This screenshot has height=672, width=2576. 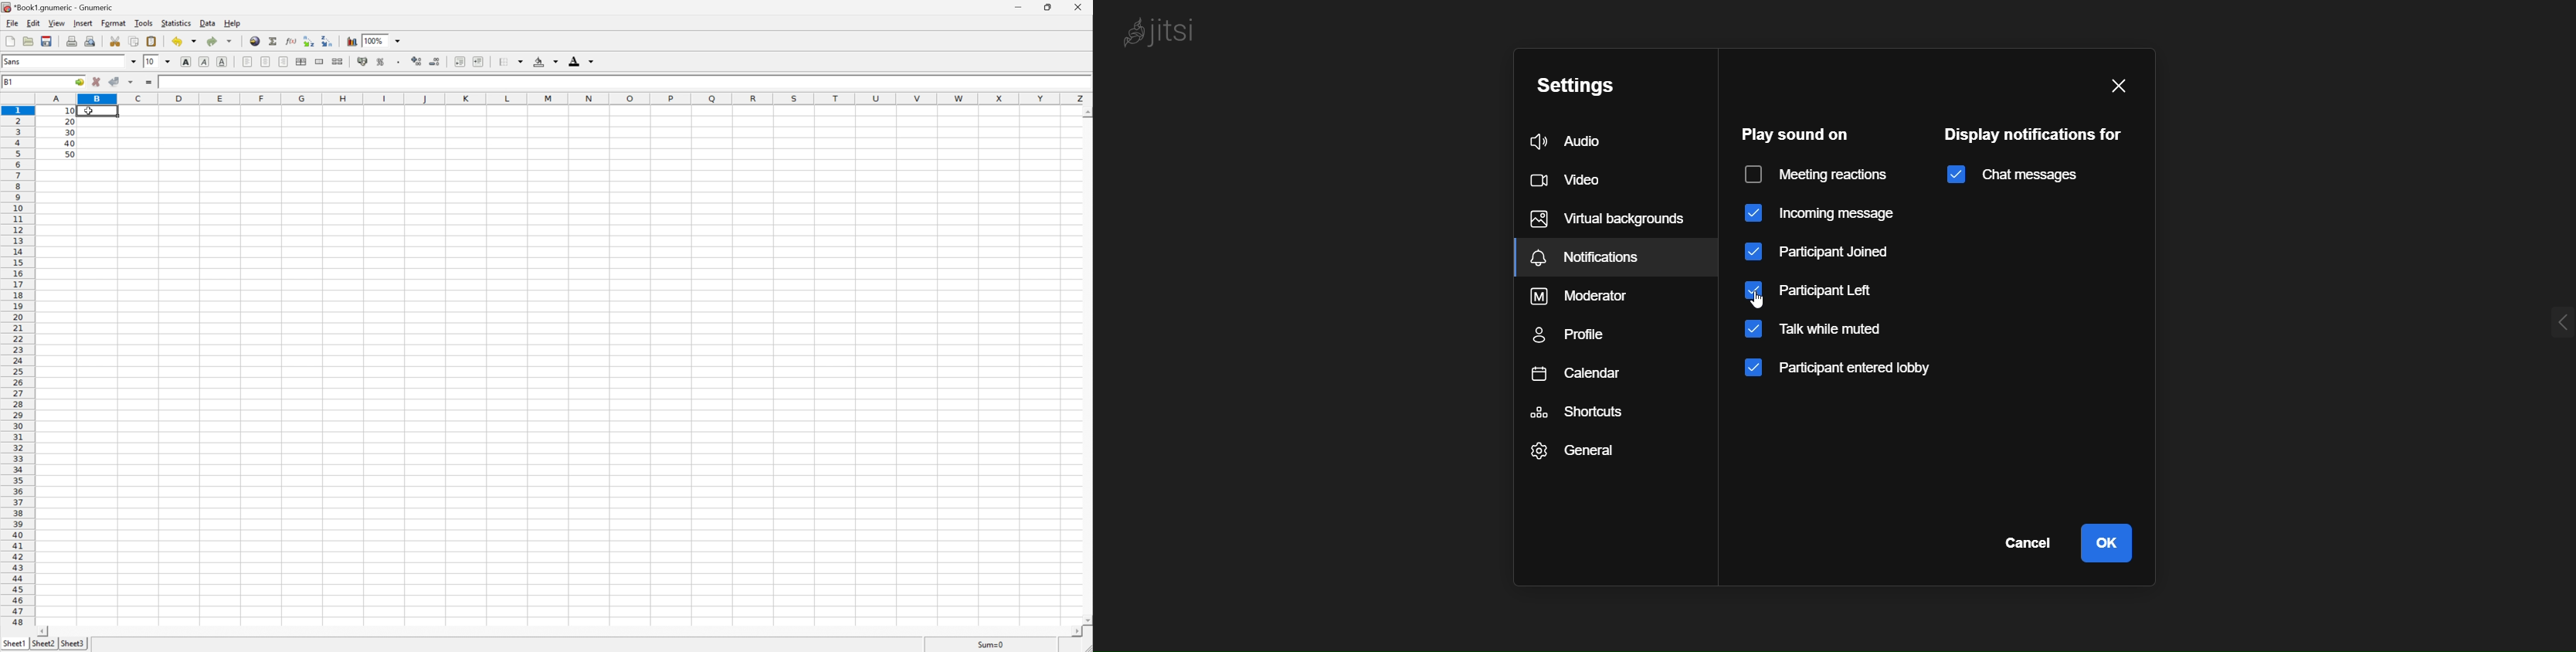 I want to click on Cancel changes, so click(x=98, y=82).